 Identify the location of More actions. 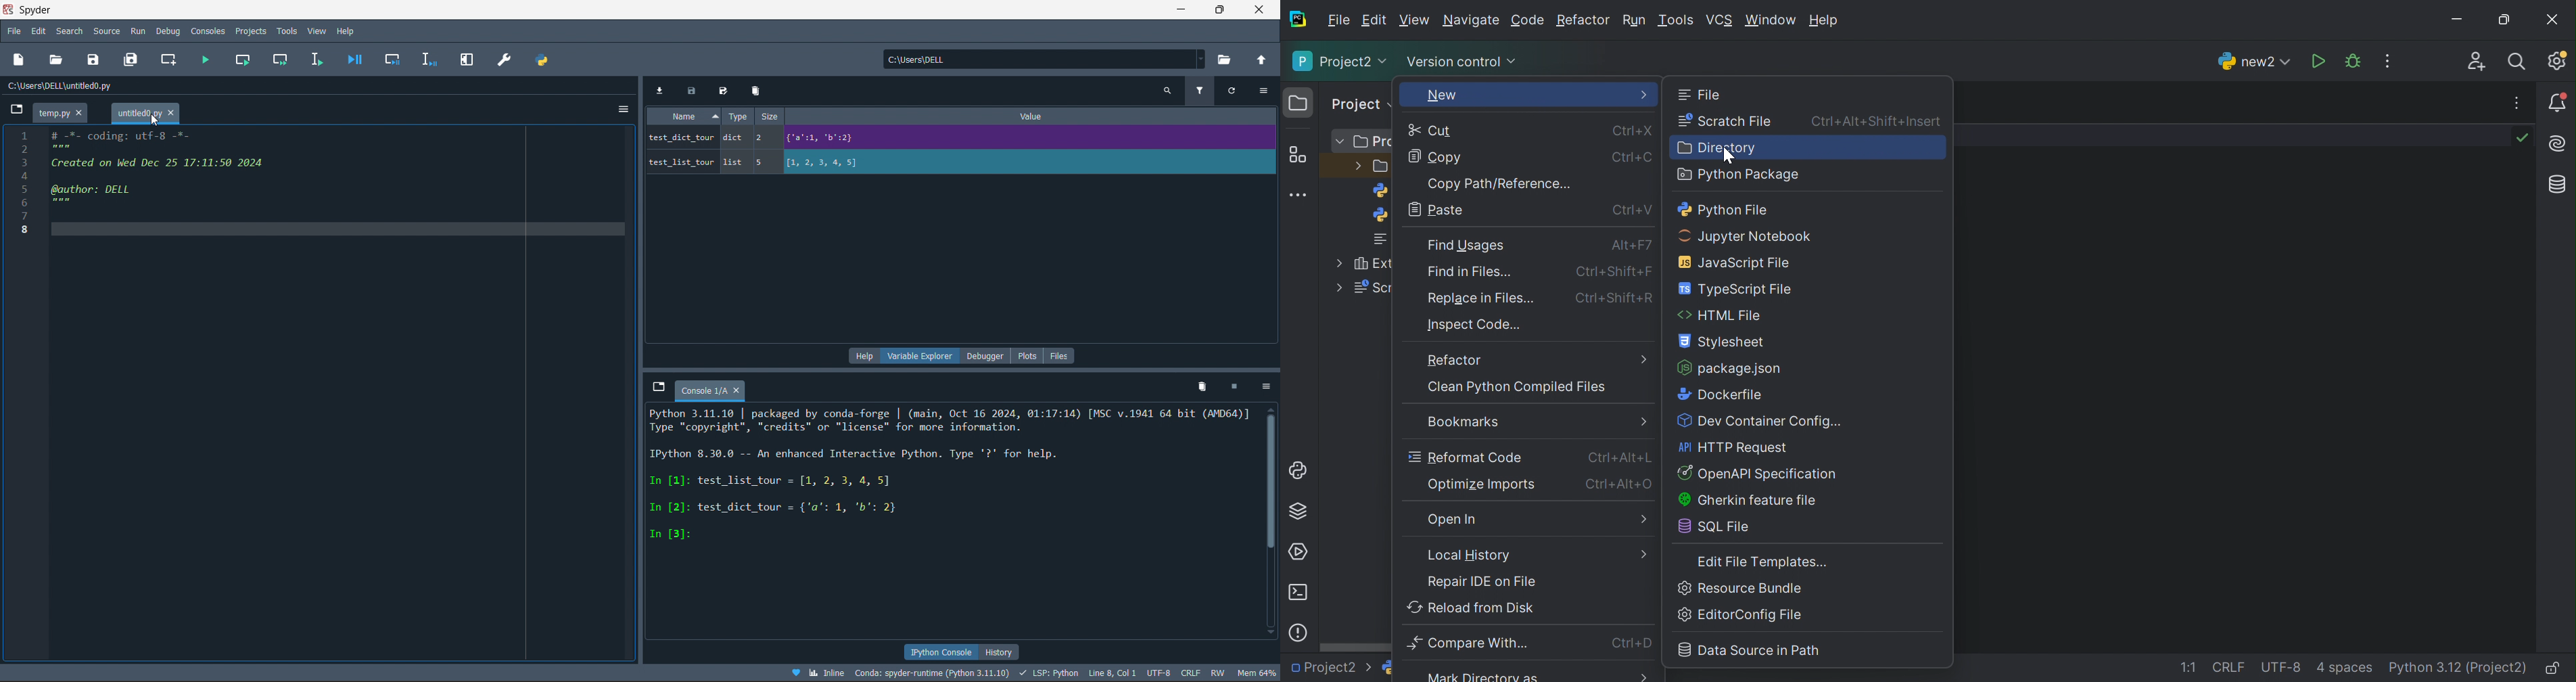
(2389, 60).